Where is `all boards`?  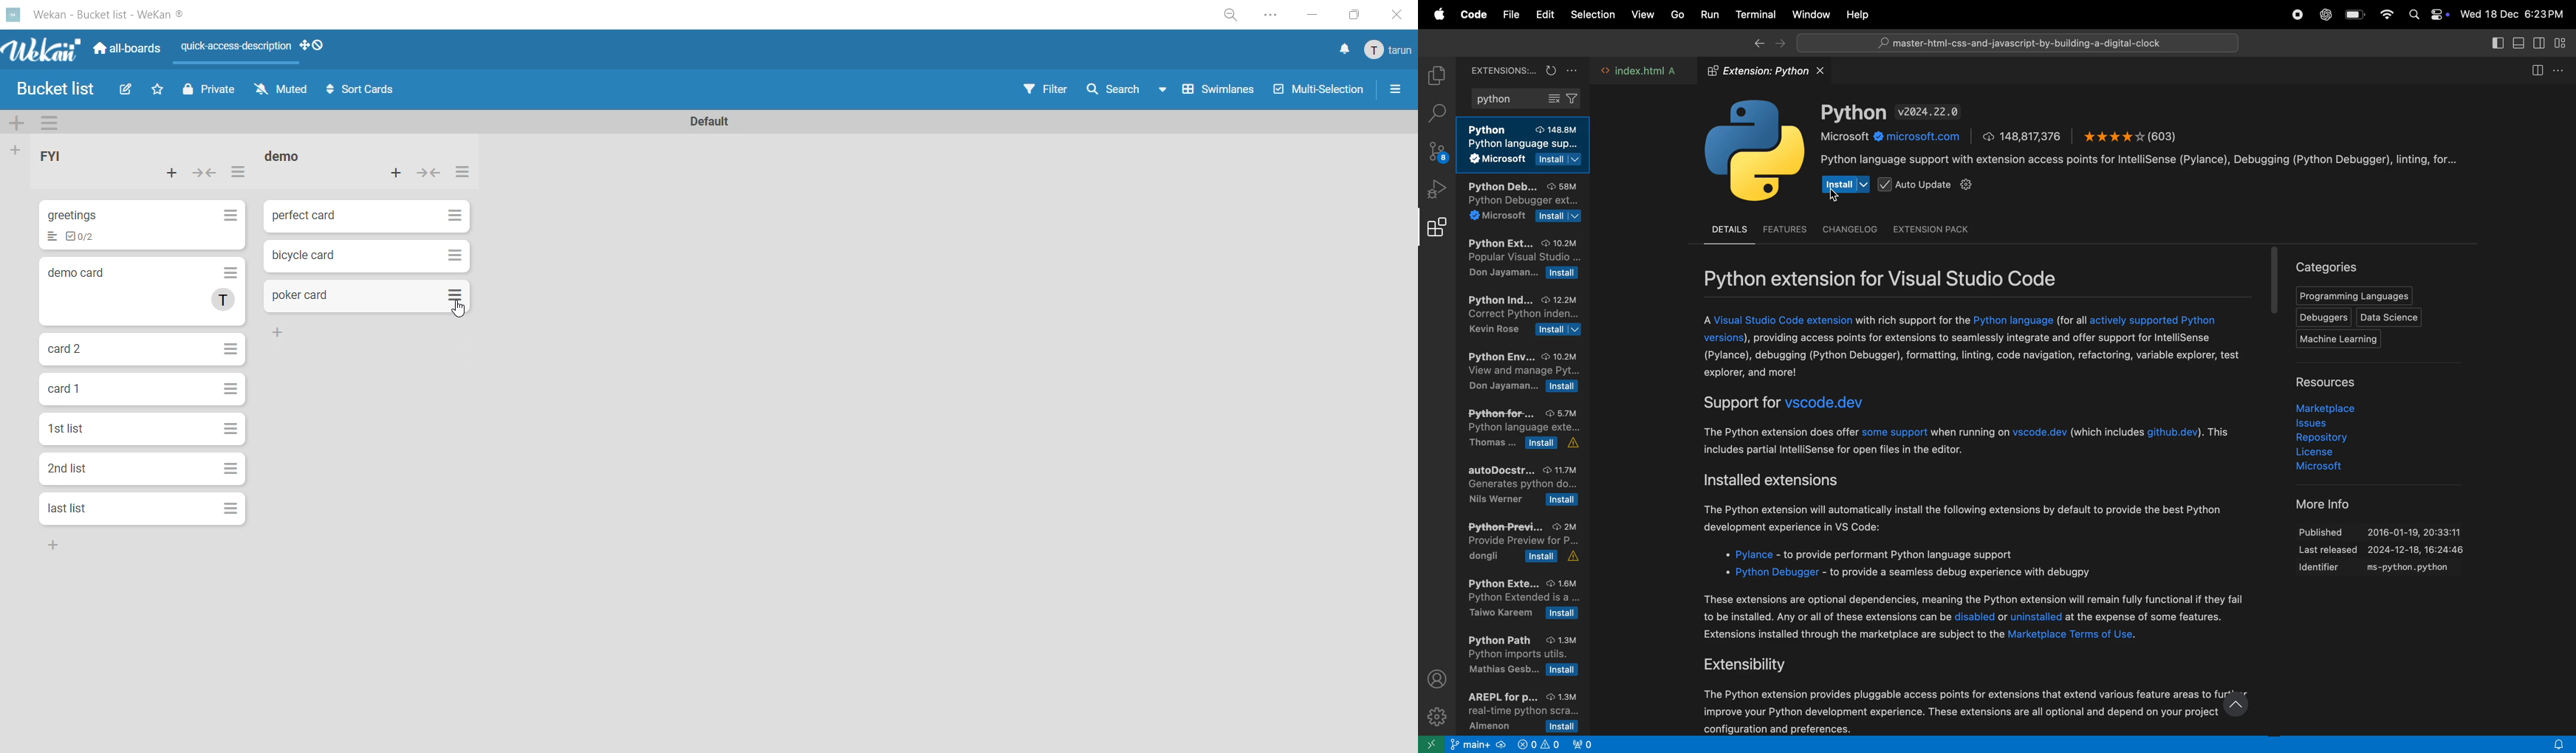 all boards is located at coordinates (128, 47).